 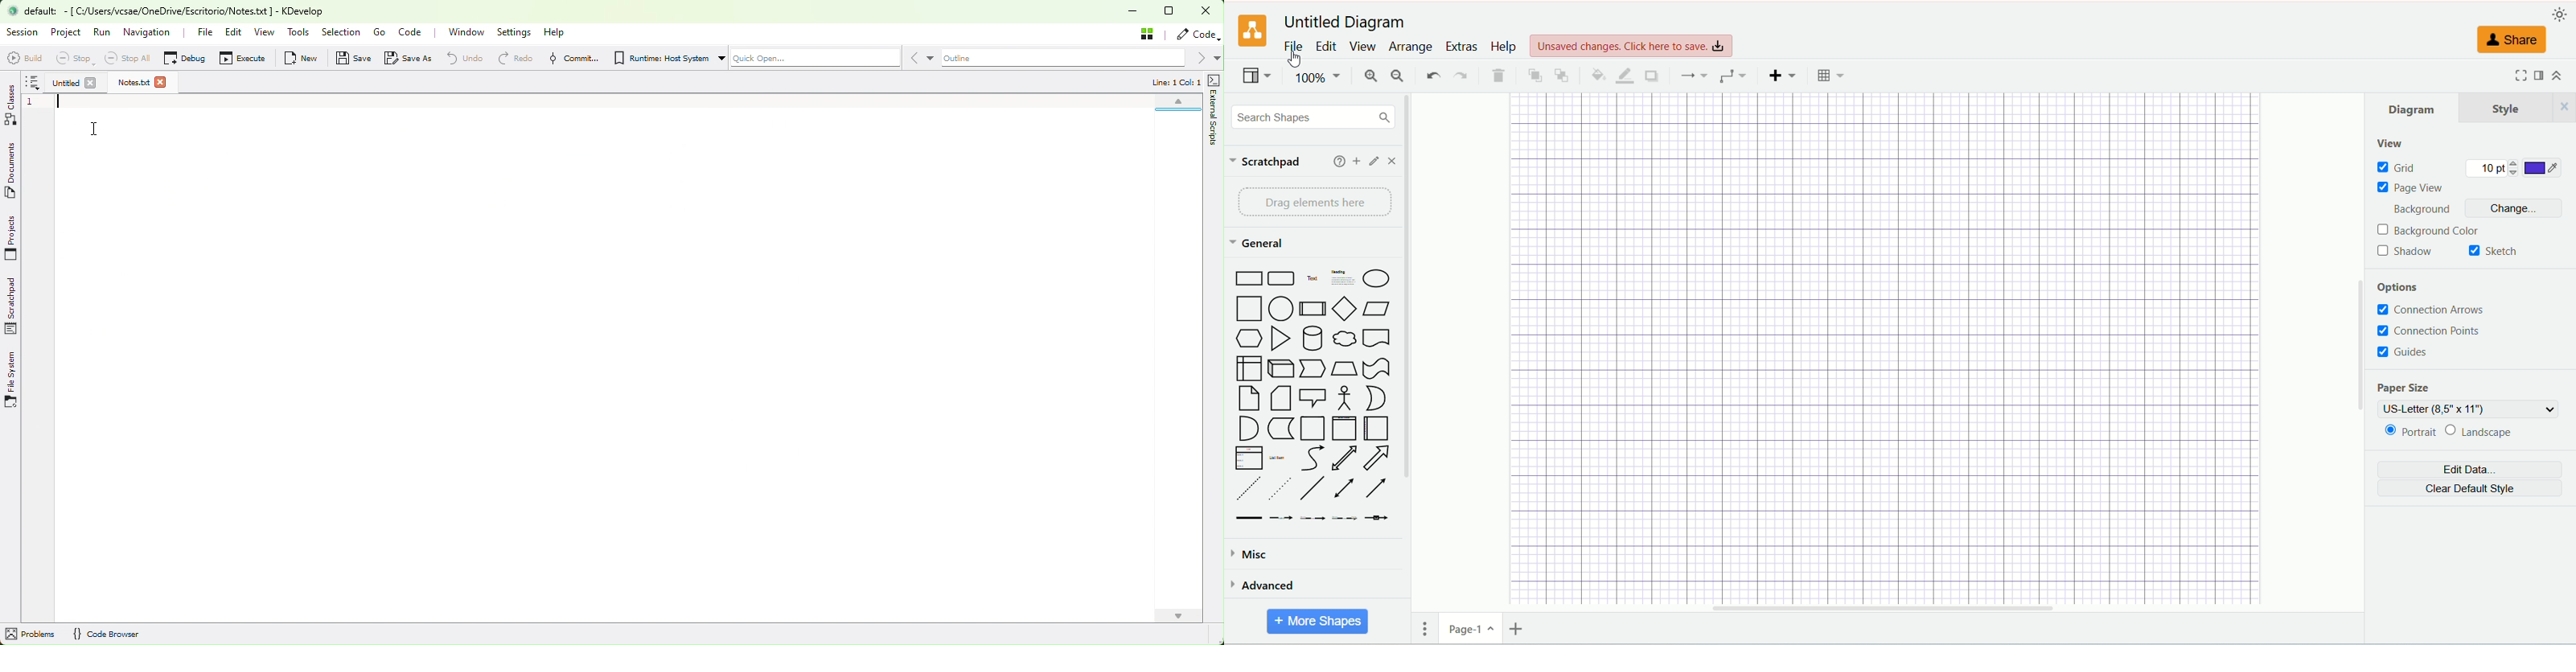 I want to click on Note, so click(x=1249, y=399).